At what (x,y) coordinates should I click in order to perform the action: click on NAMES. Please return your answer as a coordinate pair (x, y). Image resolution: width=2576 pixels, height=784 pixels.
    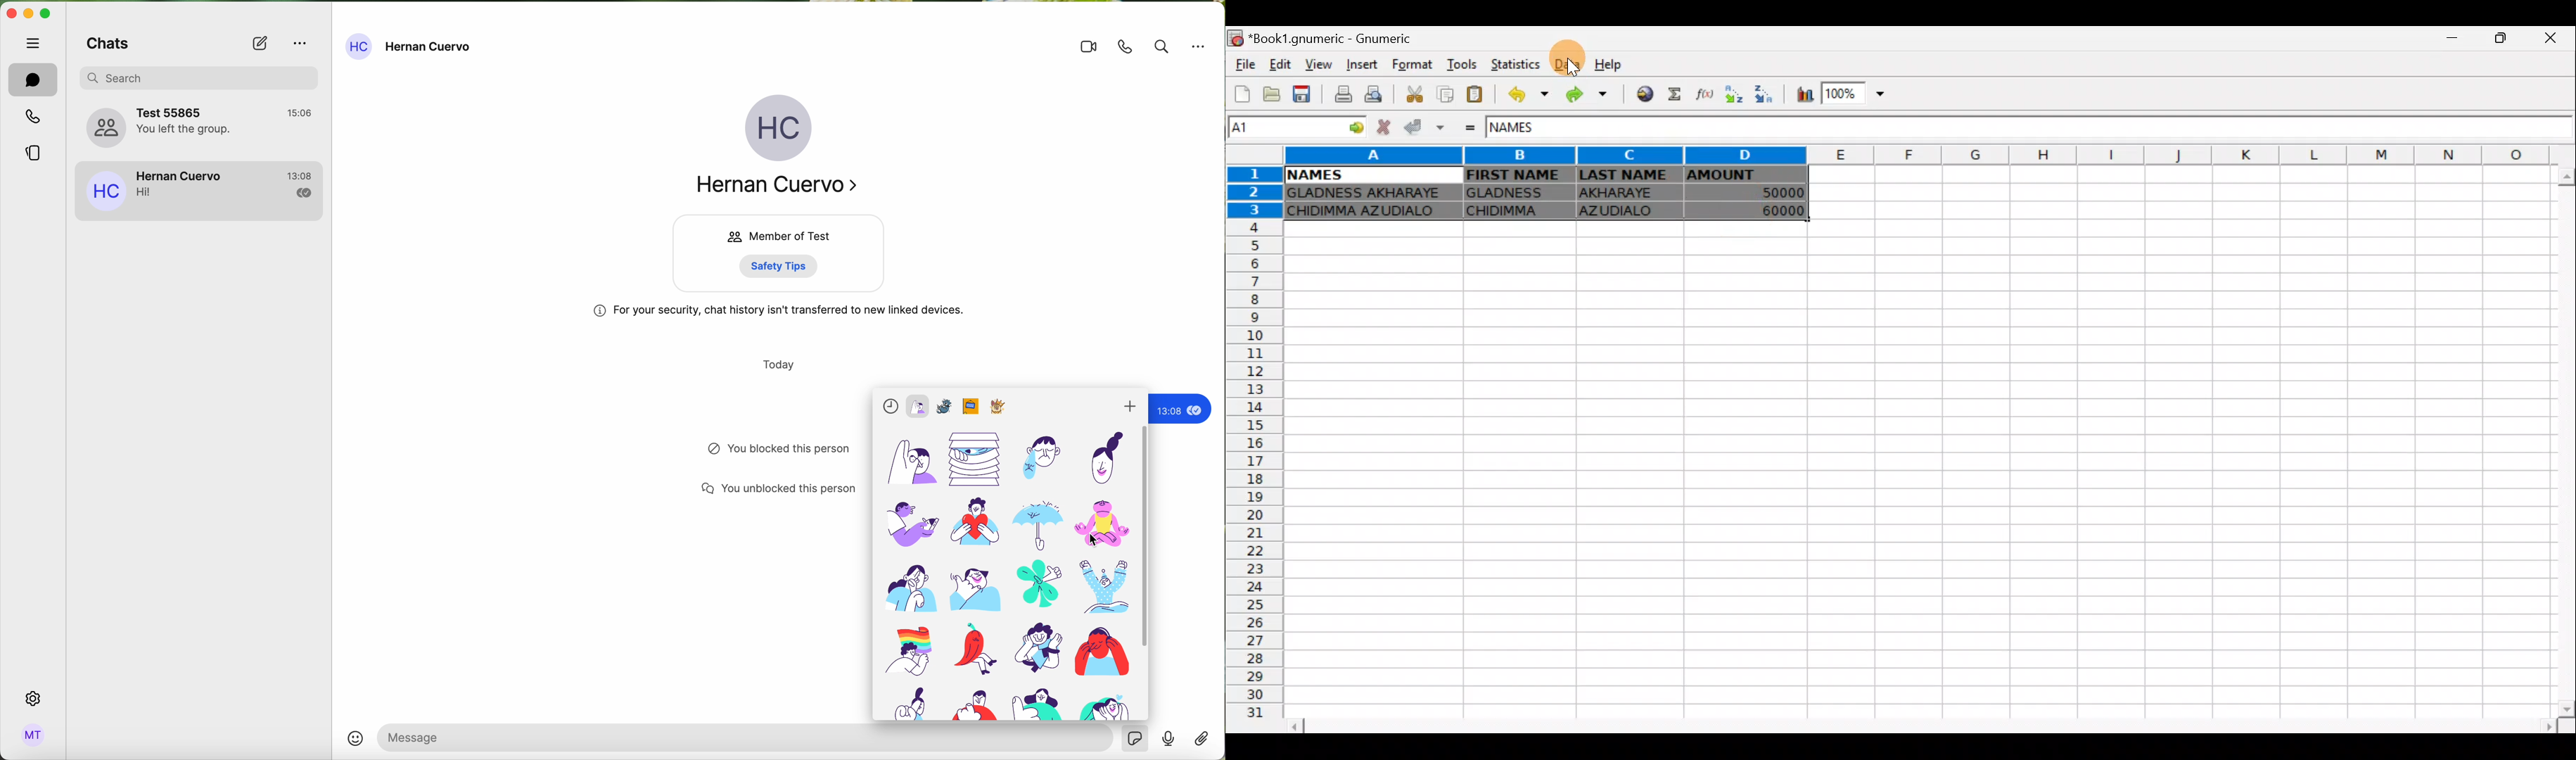
    Looking at the image, I should click on (1526, 131).